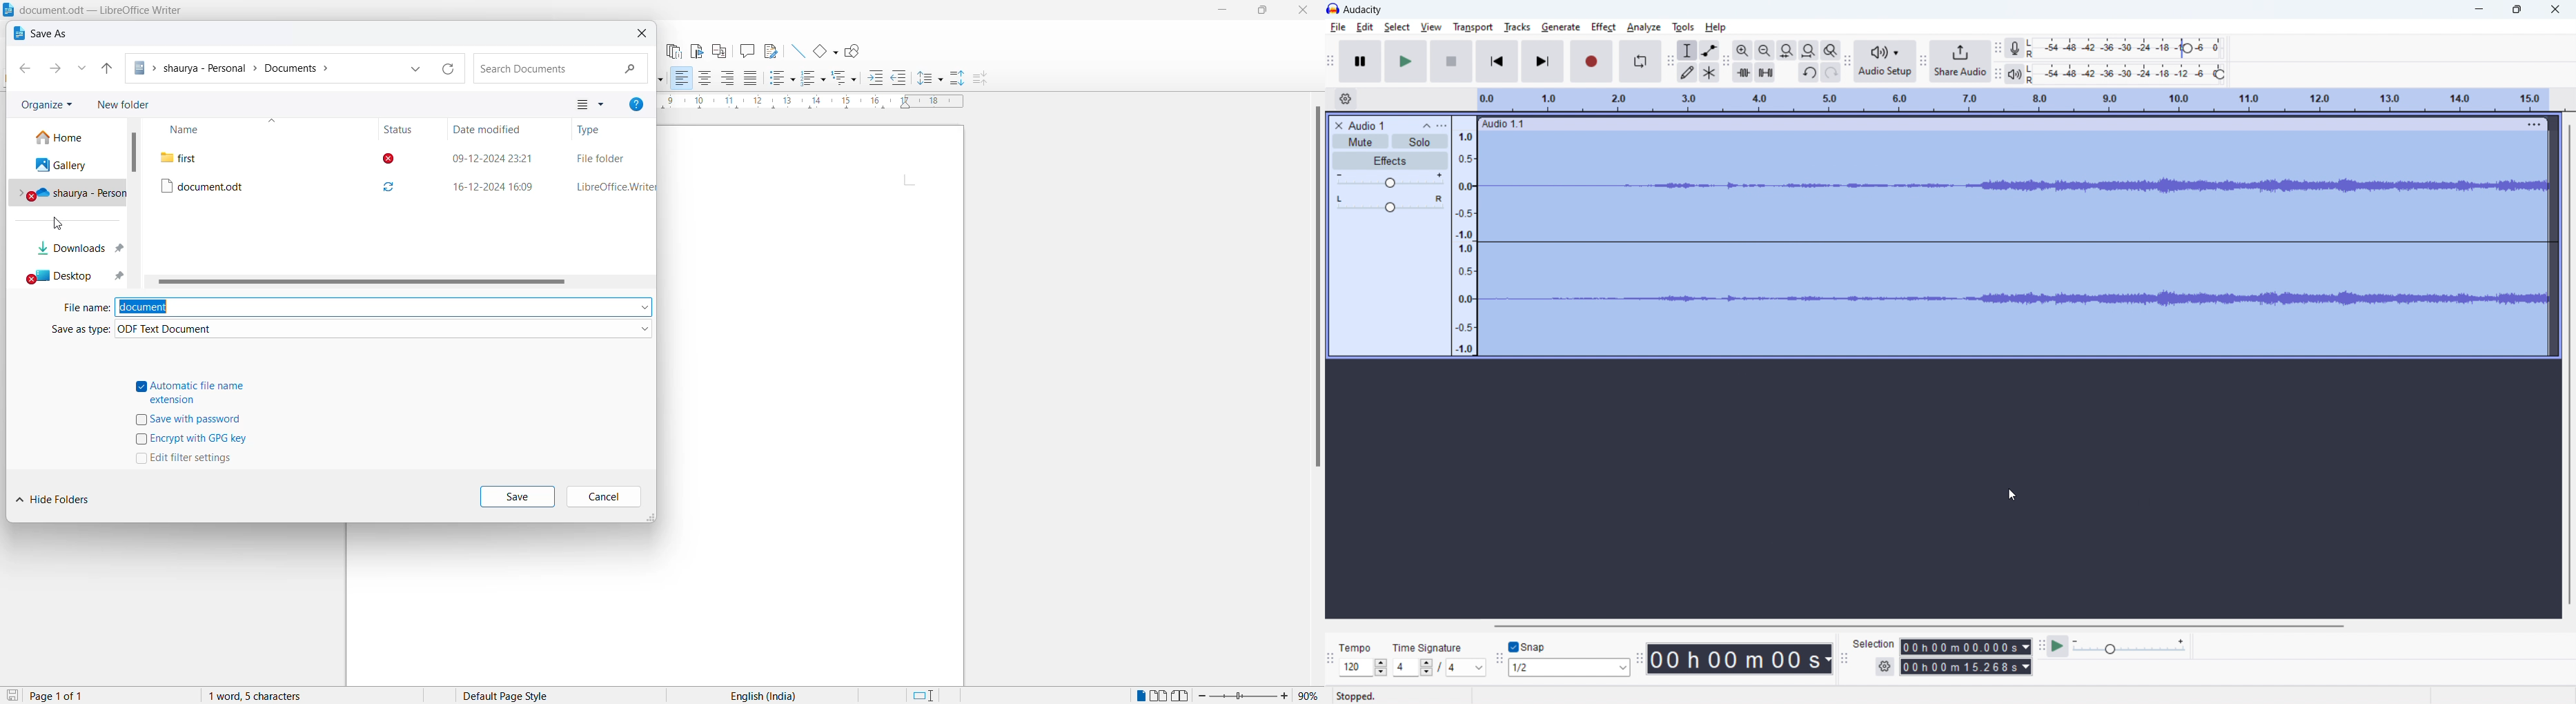  What do you see at coordinates (2013, 100) in the screenshot?
I see `timeline` at bounding box center [2013, 100].